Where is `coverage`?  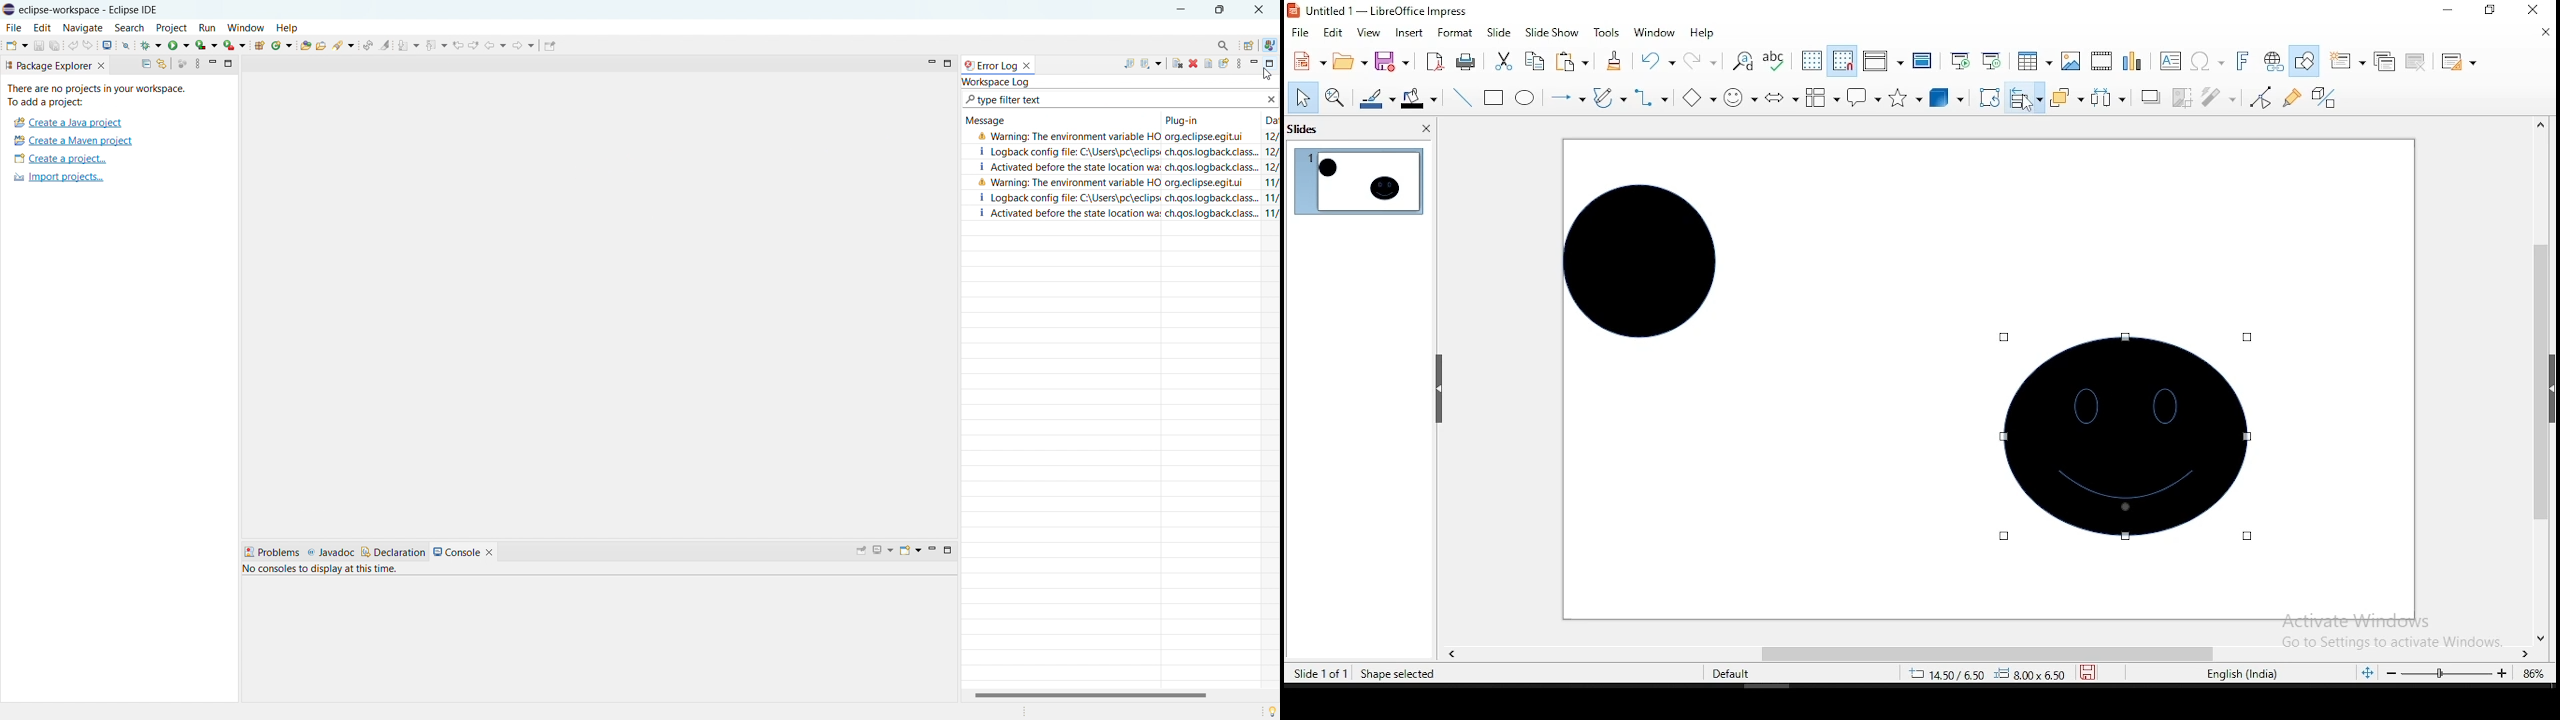
coverage is located at coordinates (206, 45).